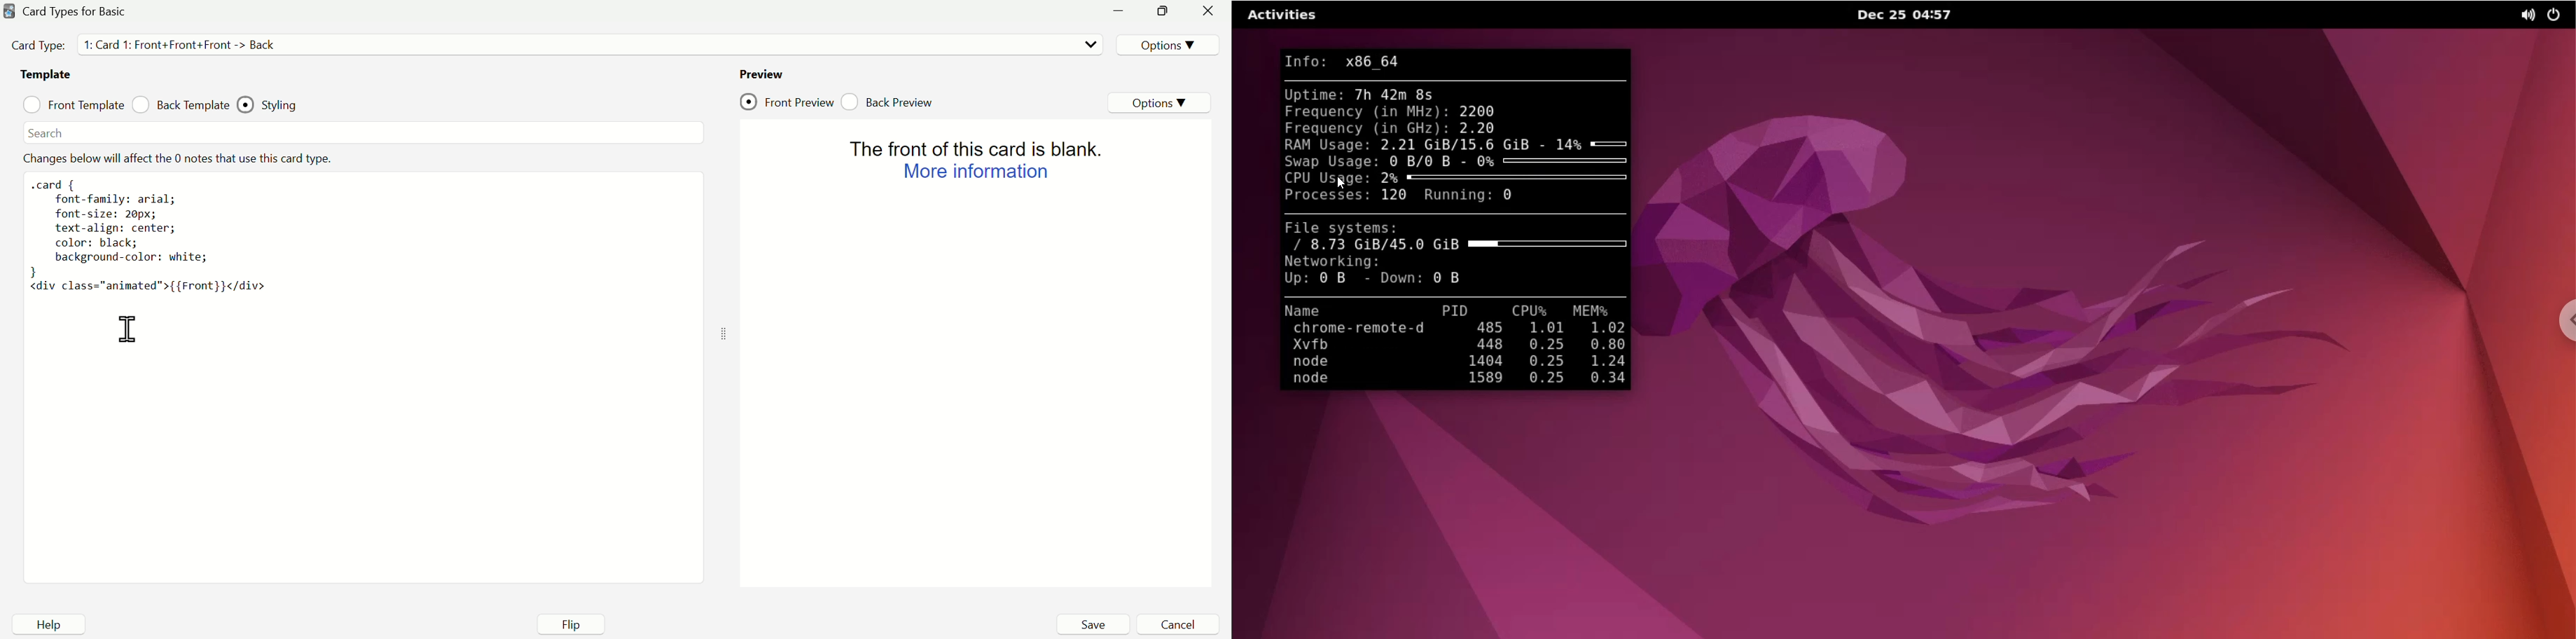 This screenshot has height=644, width=2576. What do you see at coordinates (1178, 624) in the screenshot?
I see `Cancel` at bounding box center [1178, 624].